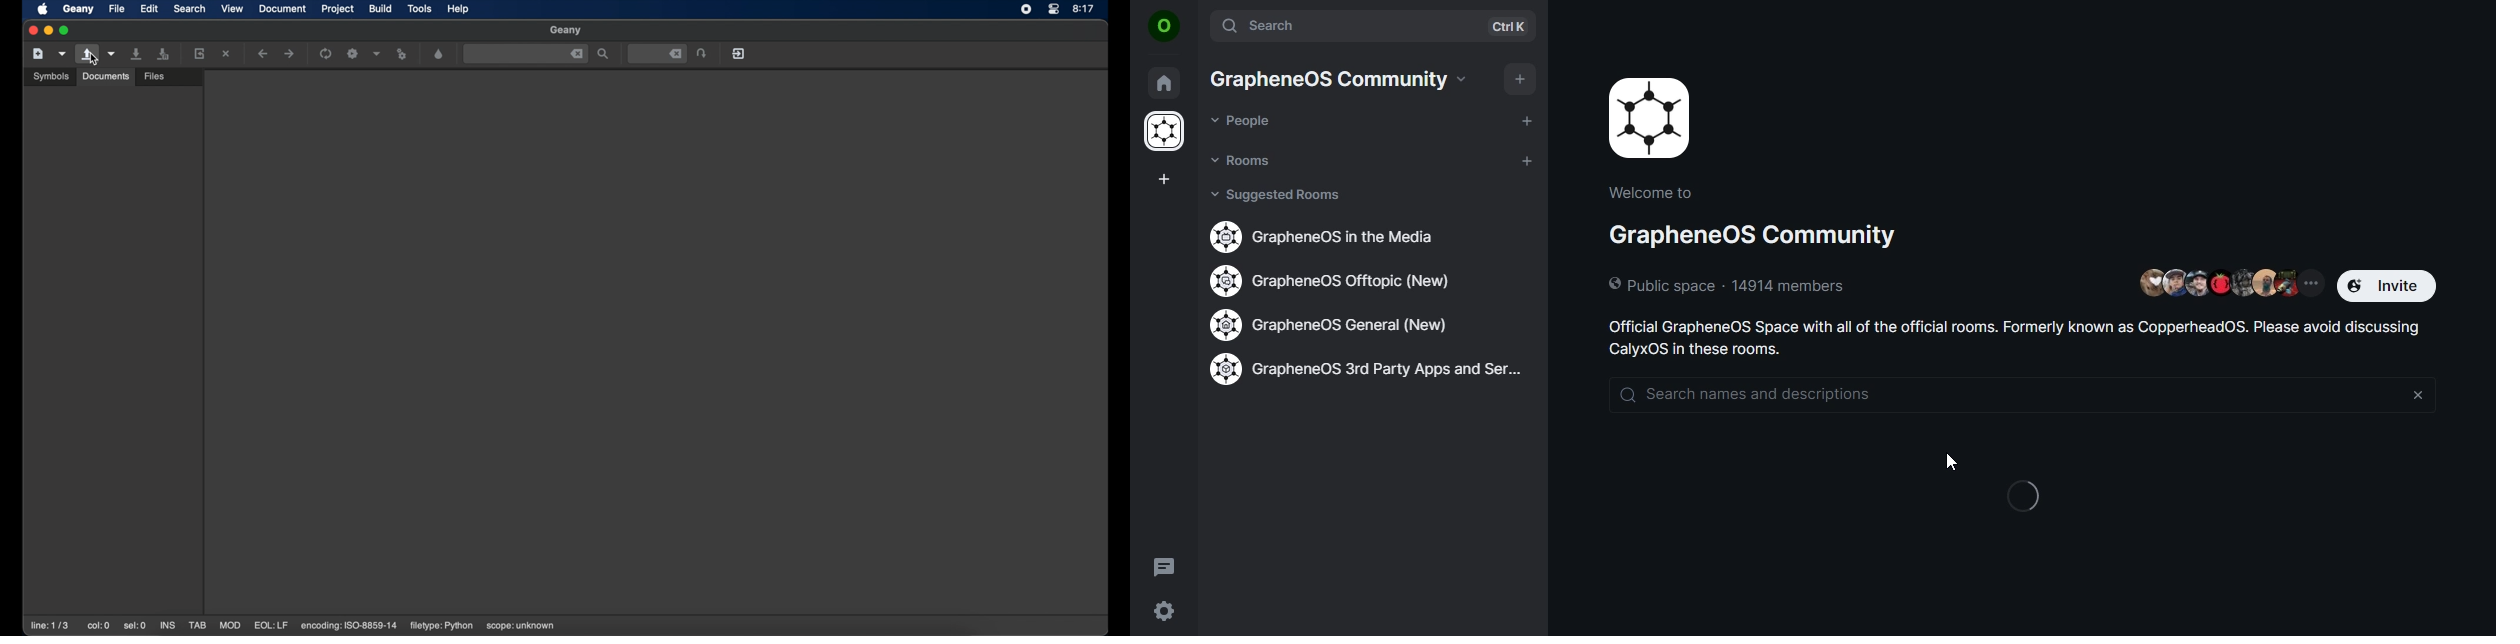  What do you see at coordinates (1892, 394) in the screenshot?
I see `search names and descriptions` at bounding box center [1892, 394].